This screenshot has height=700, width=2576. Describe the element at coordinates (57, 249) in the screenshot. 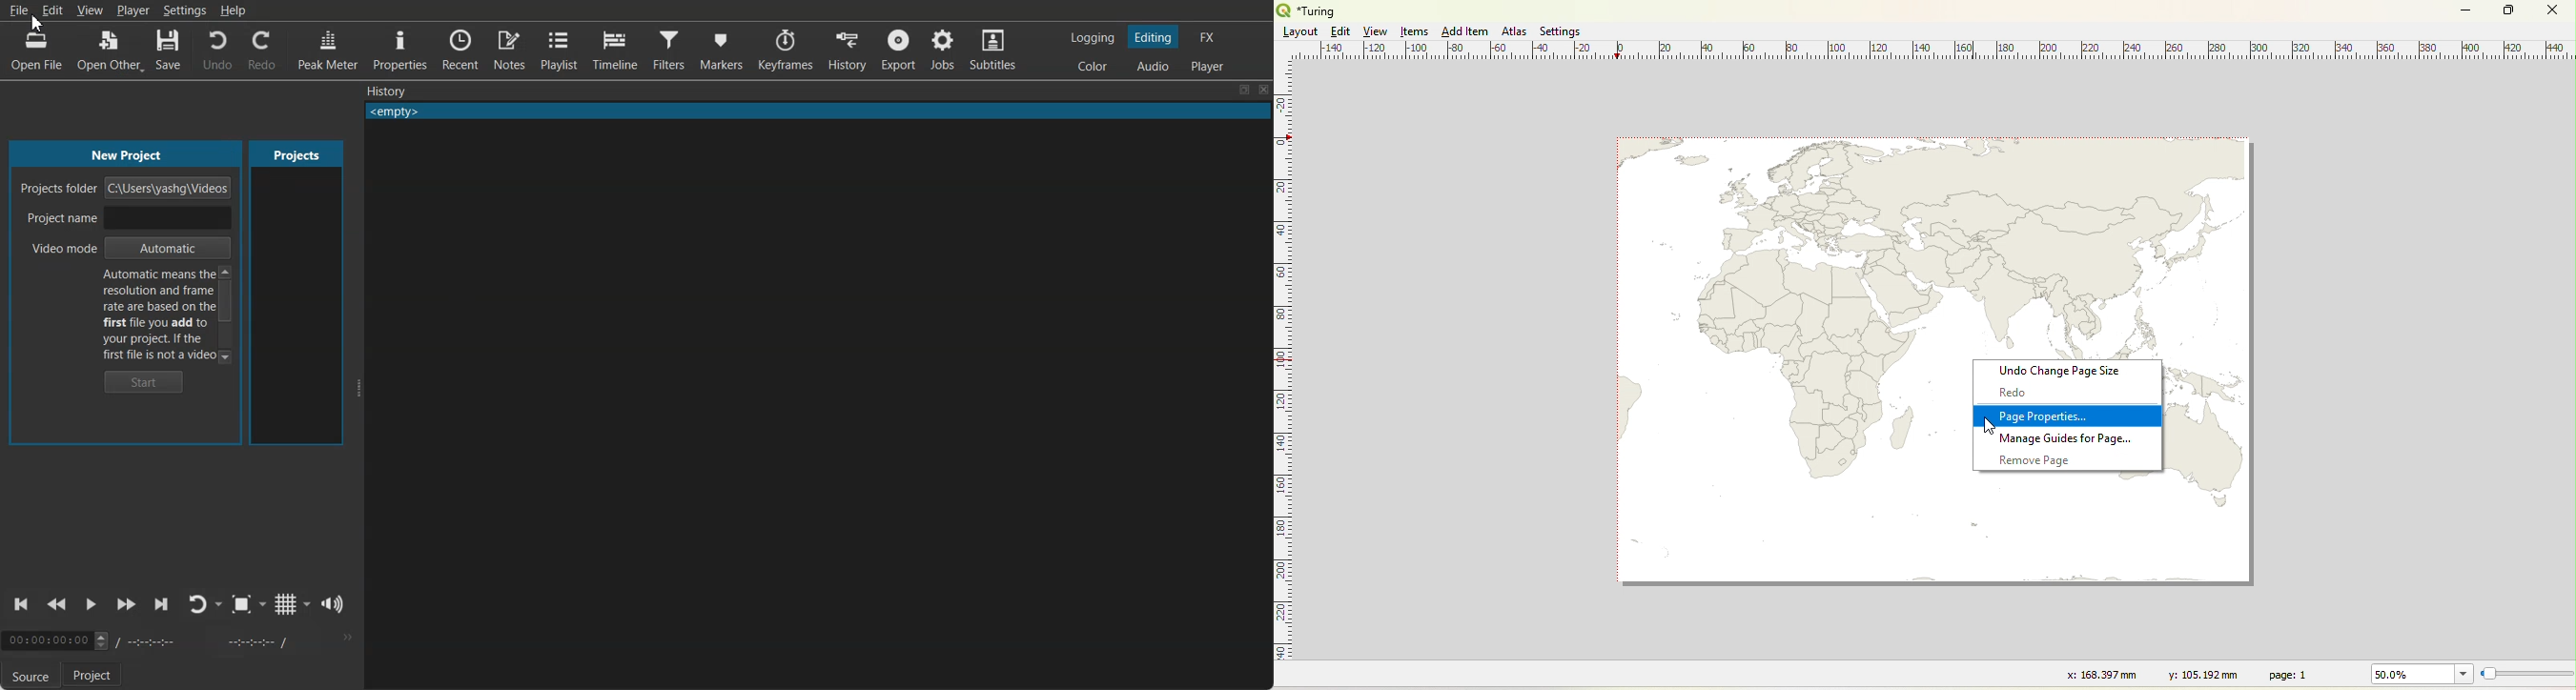

I see `Video mode` at that location.